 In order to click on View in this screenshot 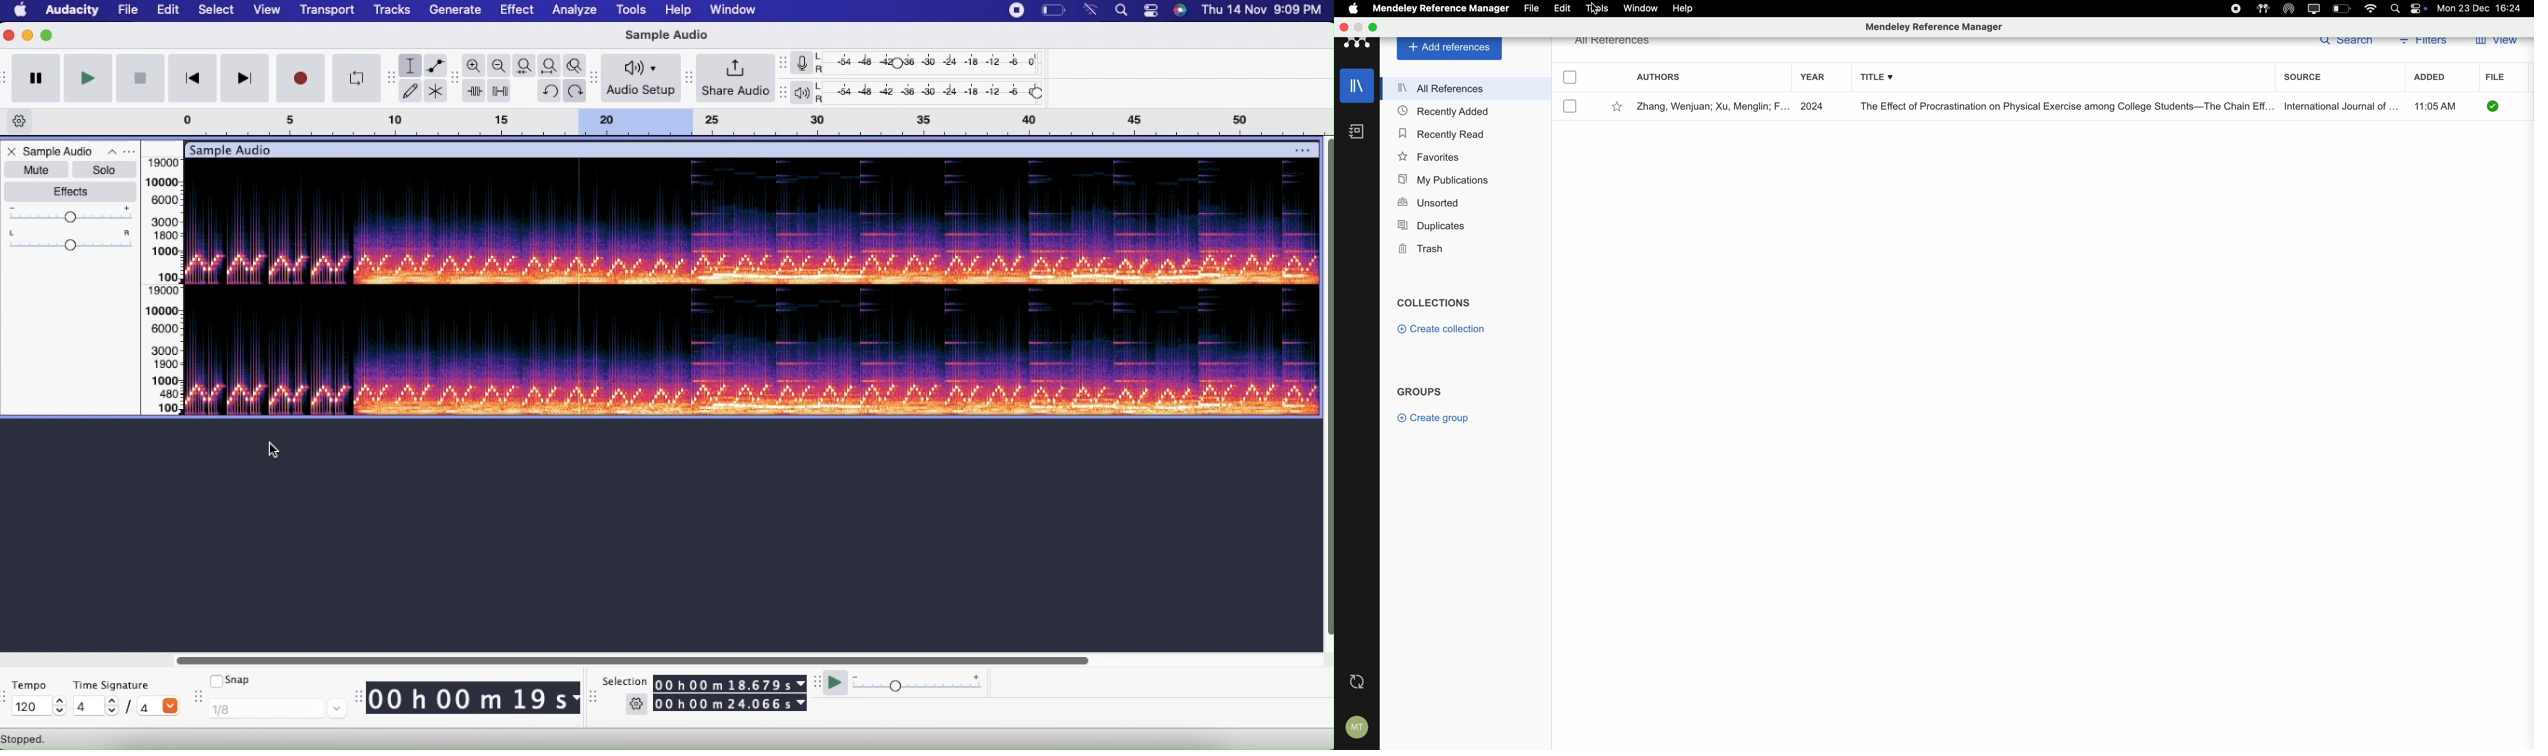, I will do `click(267, 10)`.